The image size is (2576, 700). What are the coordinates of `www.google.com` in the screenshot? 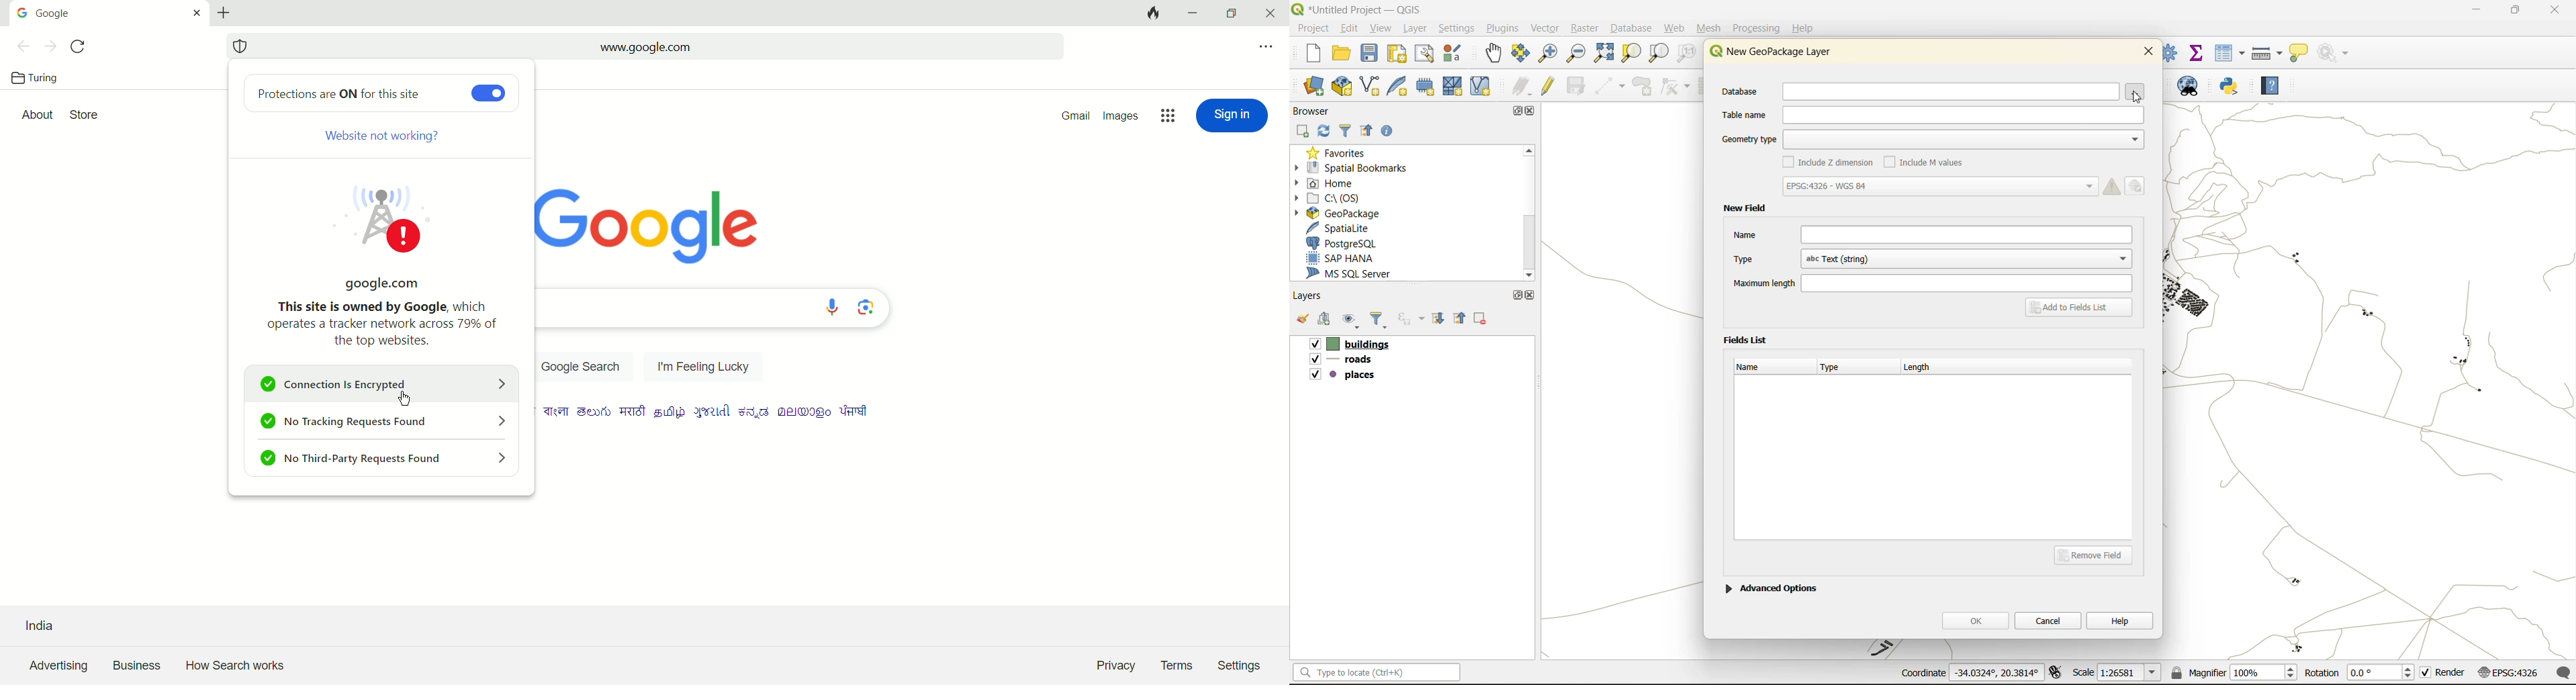 It's located at (644, 47).